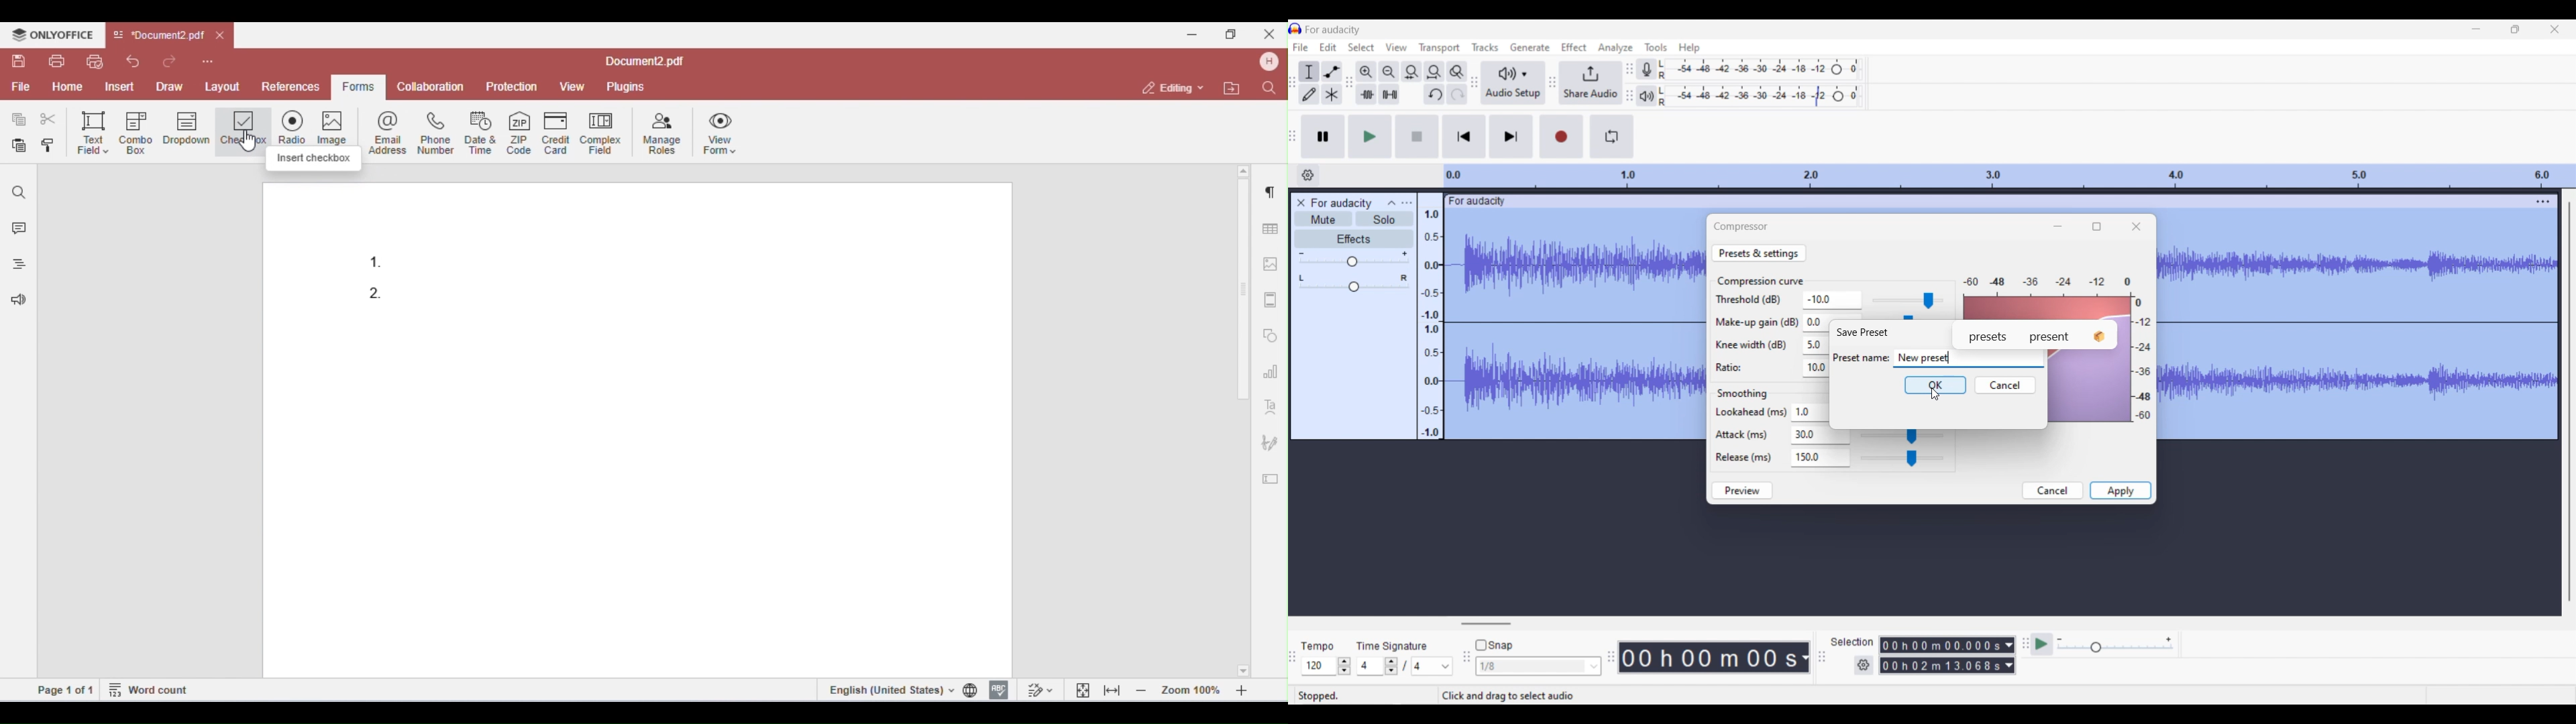  Describe the element at coordinates (15, 302) in the screenshot. I see `feedback and support` at that location.